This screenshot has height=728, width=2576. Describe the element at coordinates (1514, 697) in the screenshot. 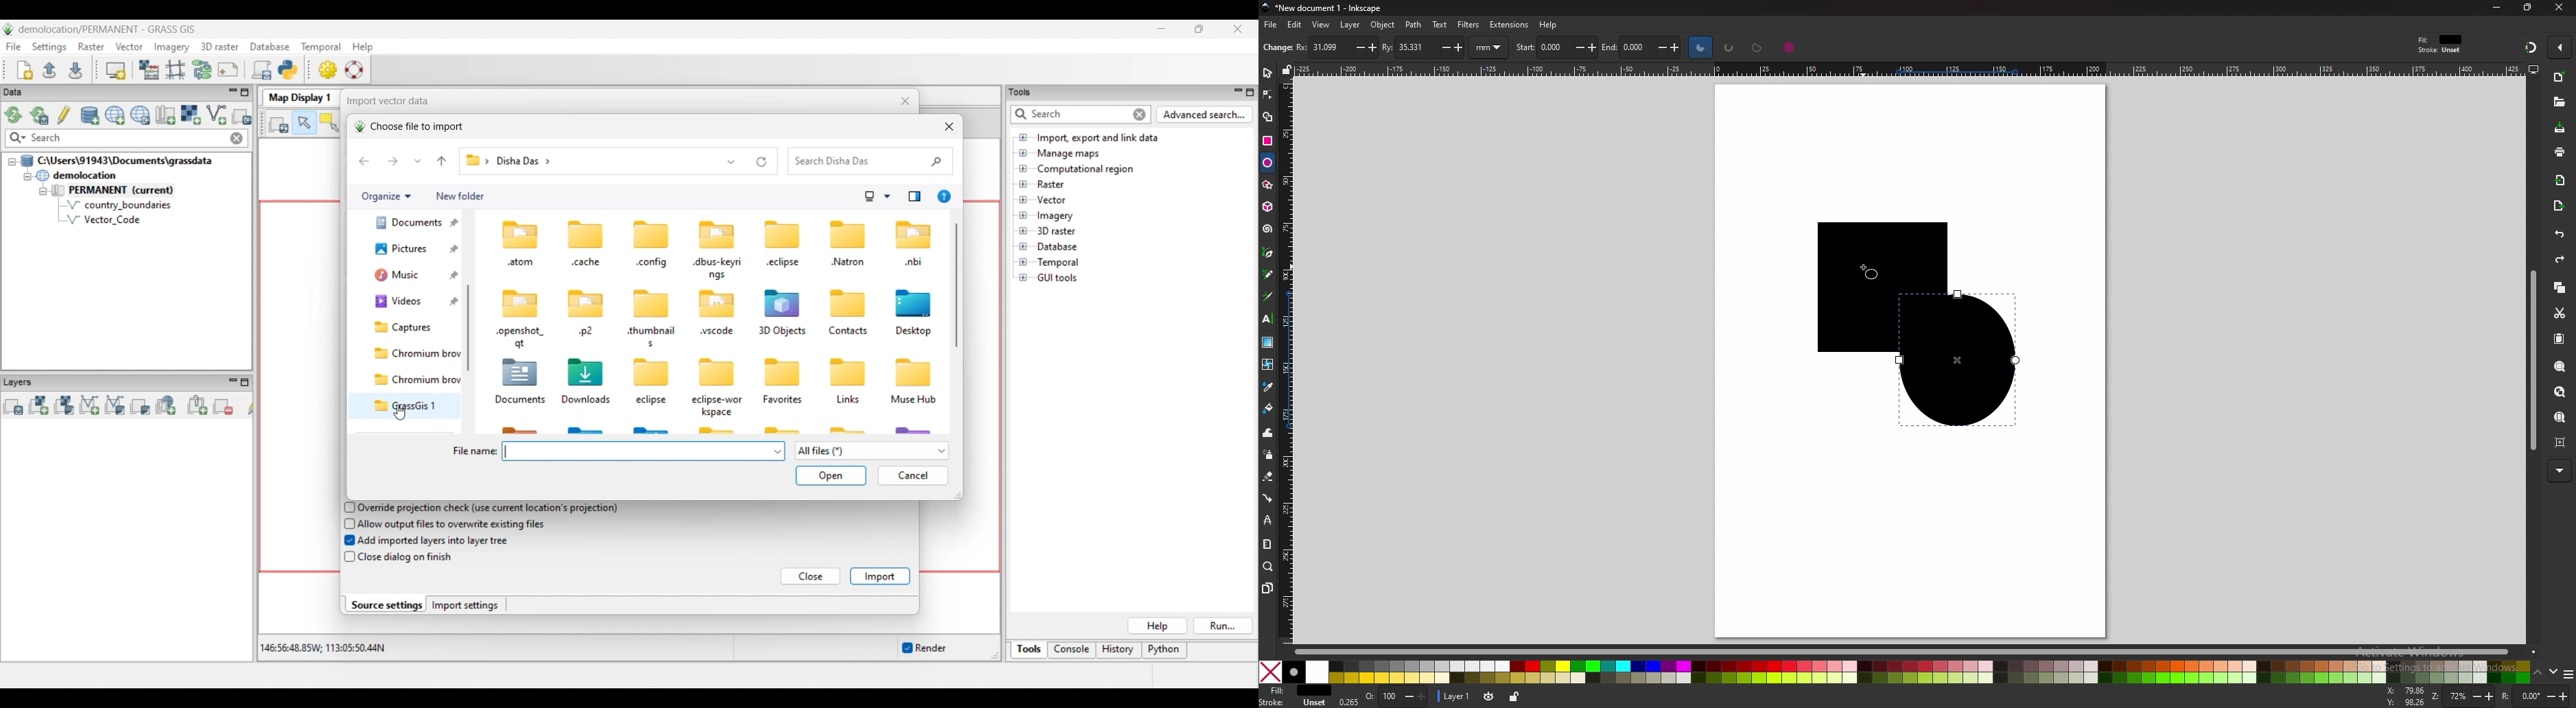

I see `toggle lock` at that location.